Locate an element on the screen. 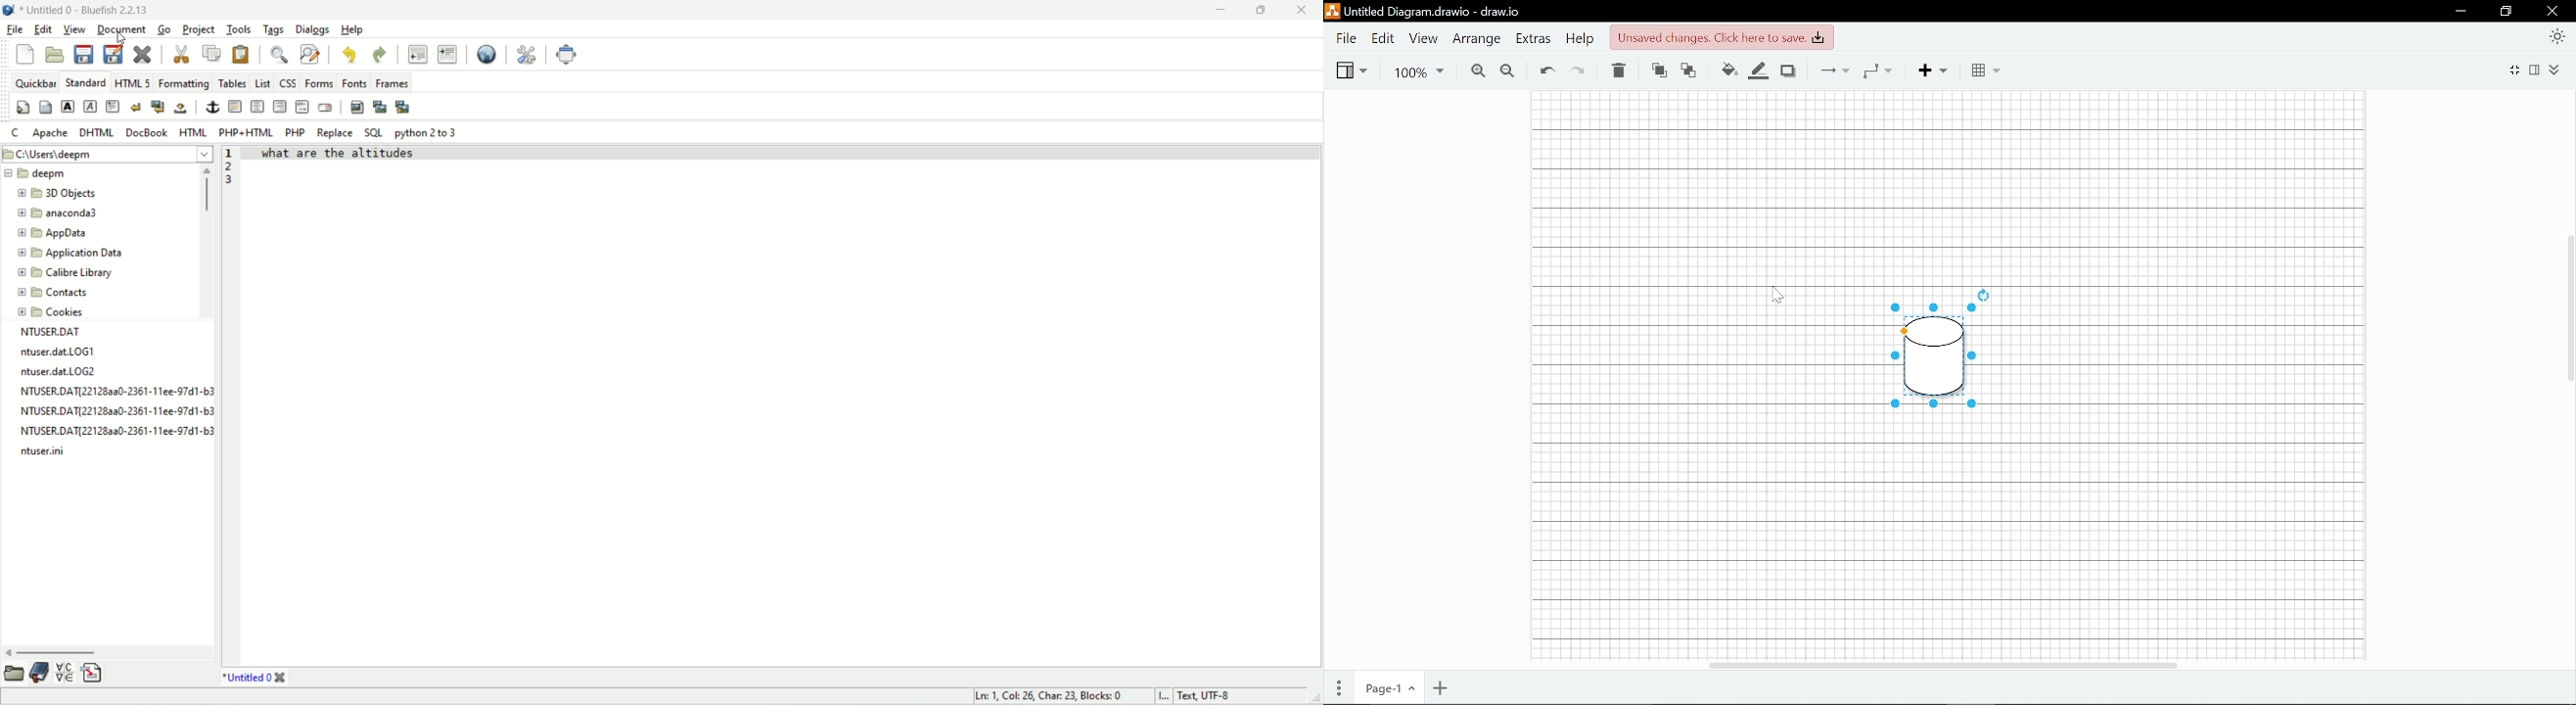 This screenshot has height=728, width=2576. replace is located at coordinates (334, 133).